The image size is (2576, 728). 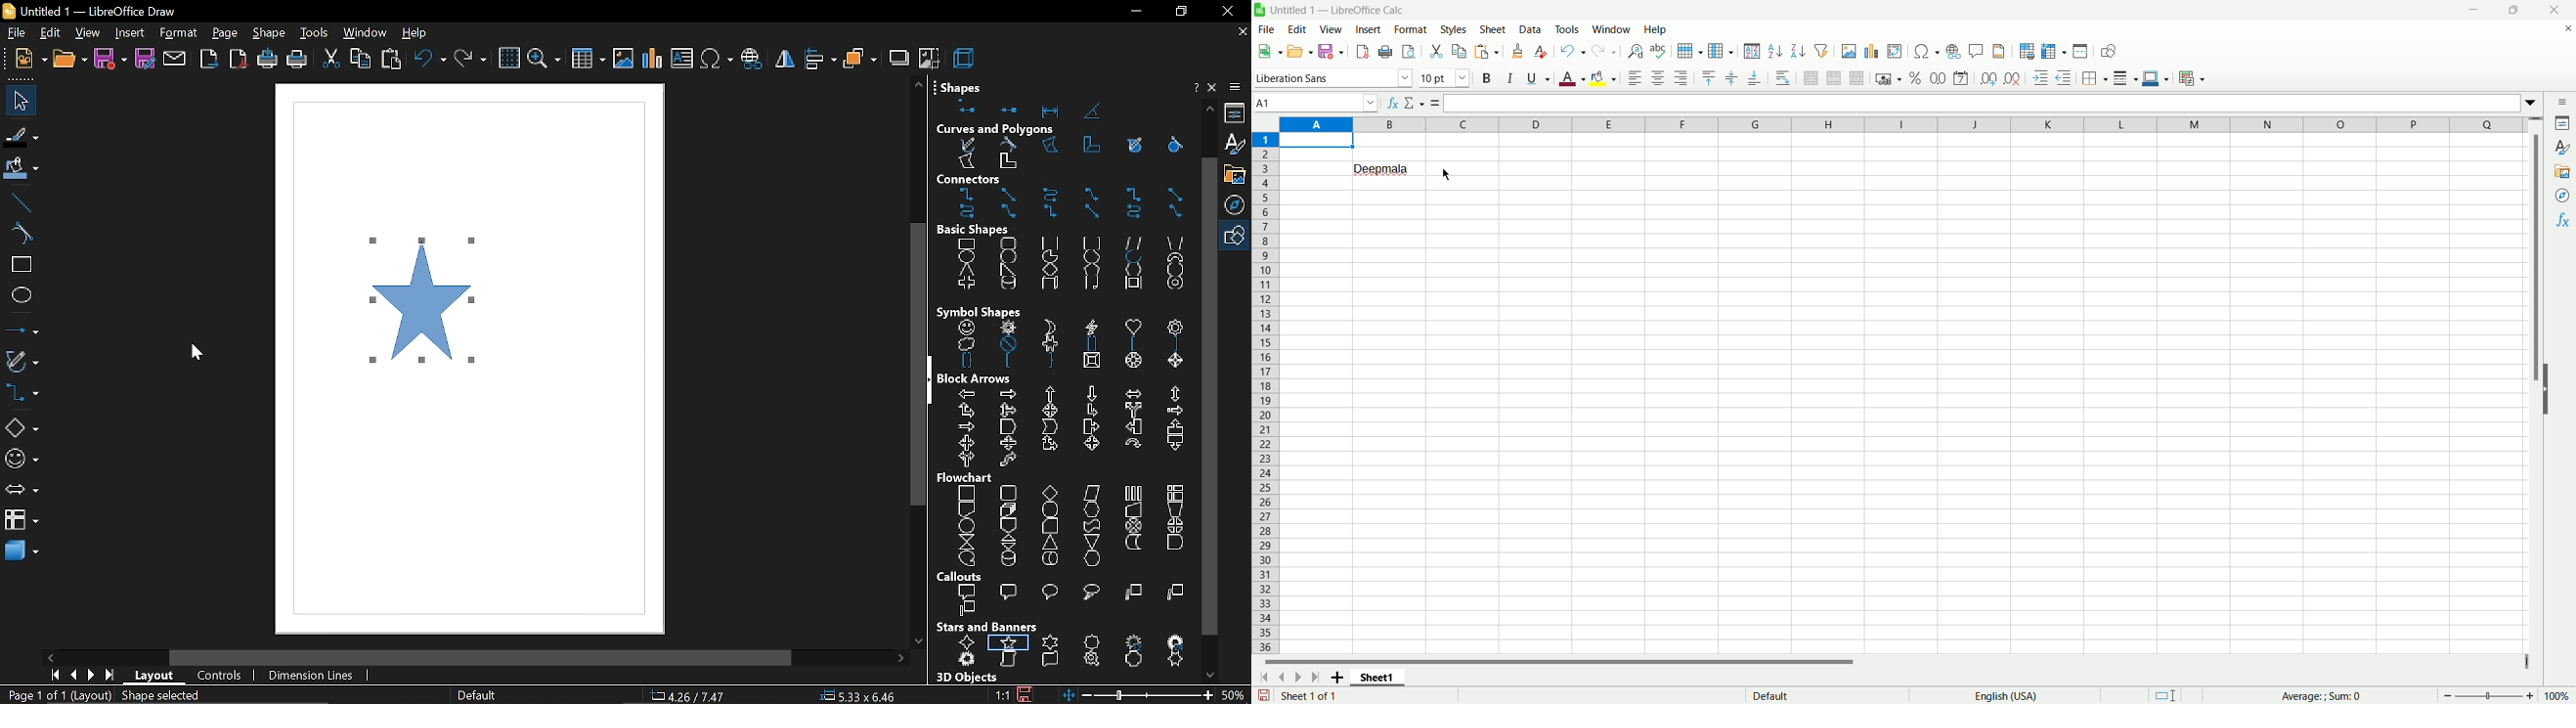 What do you see at coordinates (1238, 174) in the screenshot?
I see `gallery` at bounding box center [1238, 174].